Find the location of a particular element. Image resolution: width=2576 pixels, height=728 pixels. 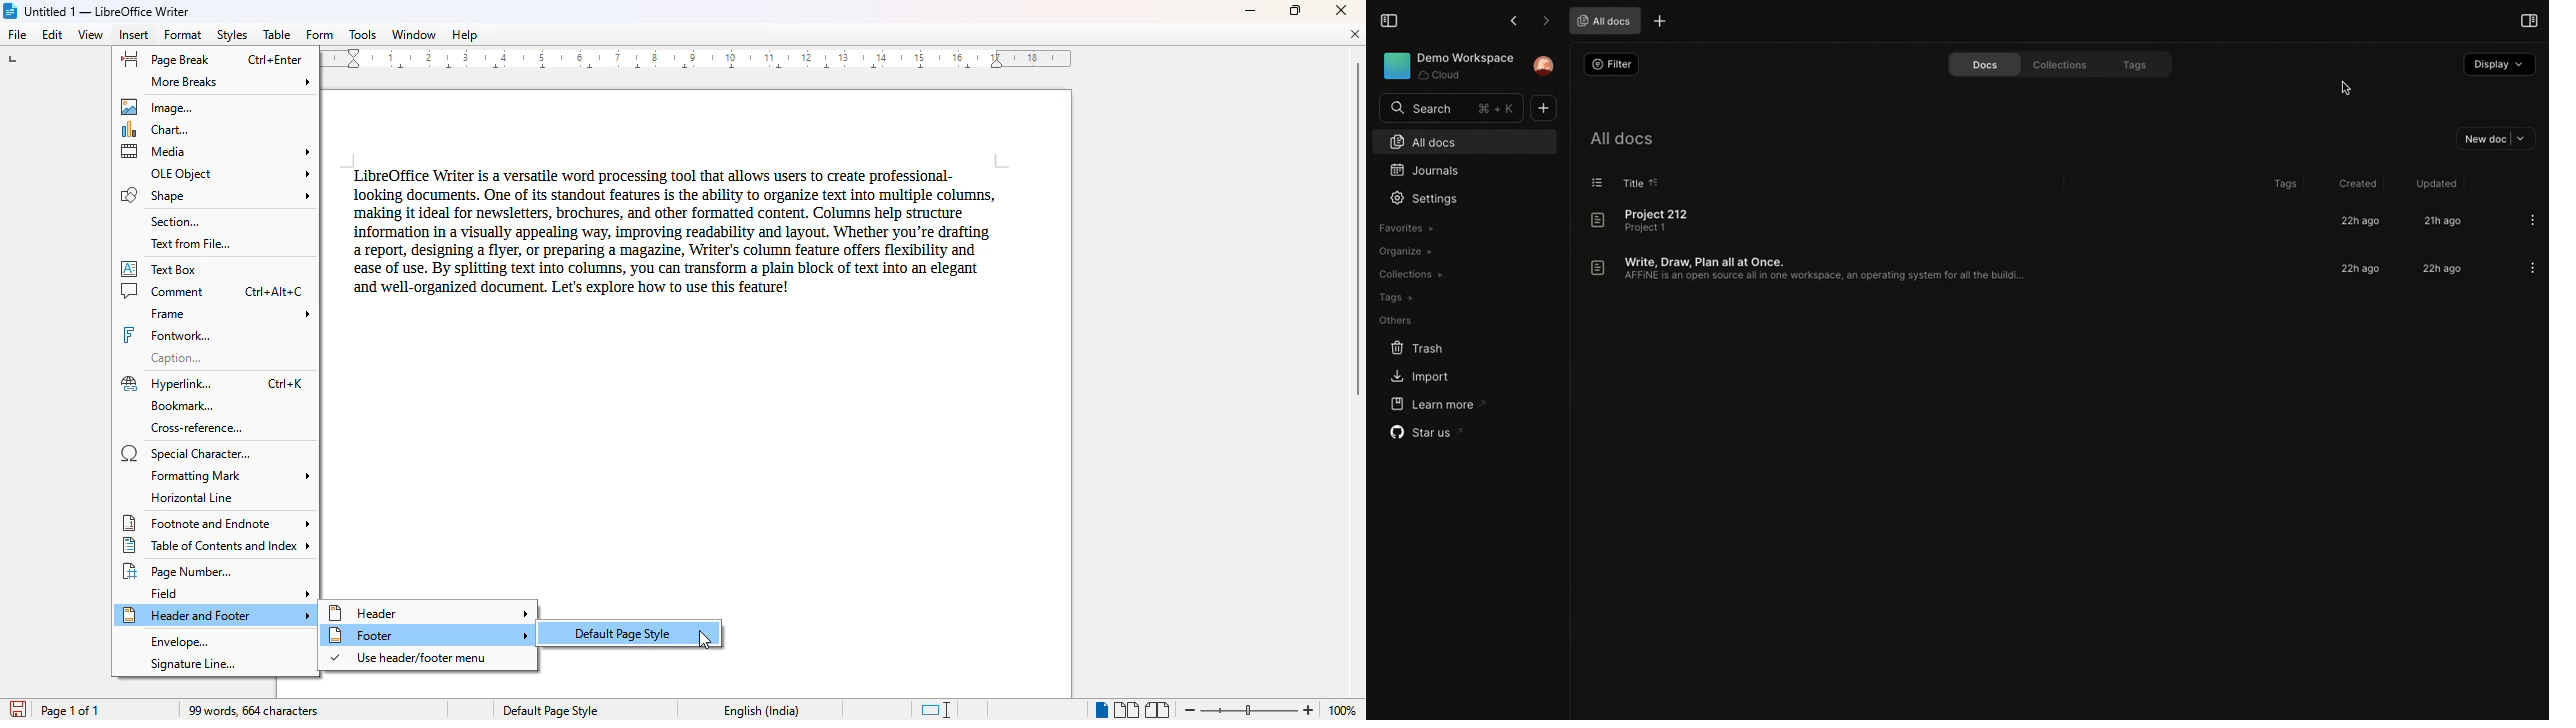

Star us is located at coordinates (1428, 432).